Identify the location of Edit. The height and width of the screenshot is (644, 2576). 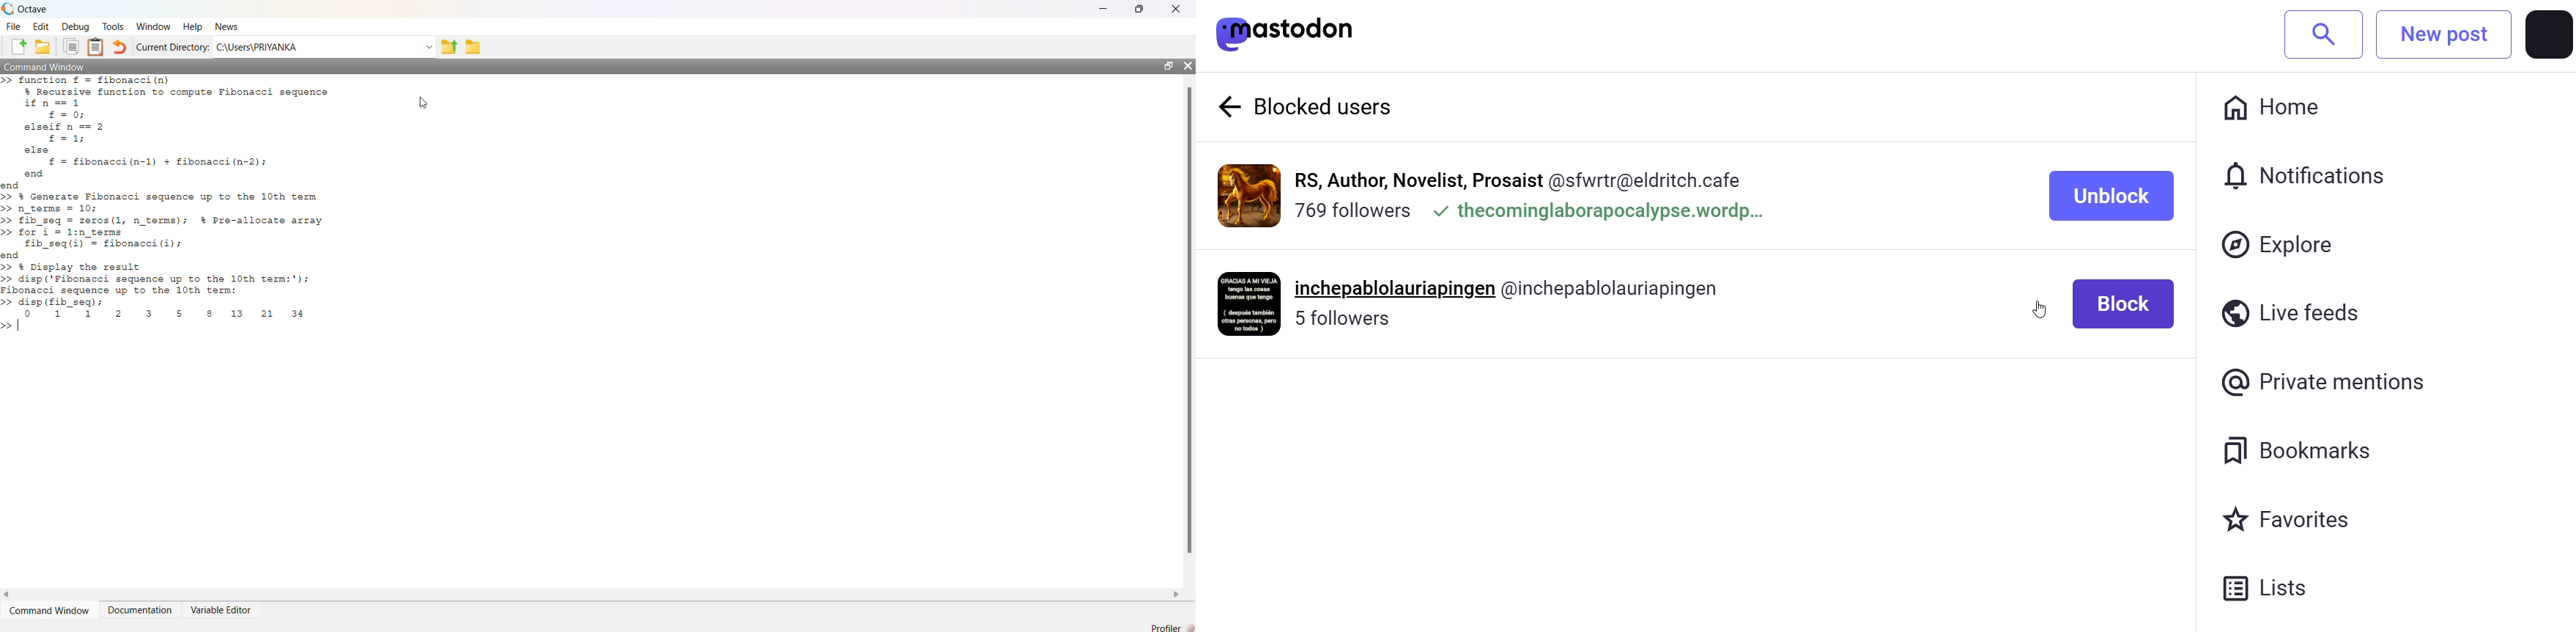
(39, 26).